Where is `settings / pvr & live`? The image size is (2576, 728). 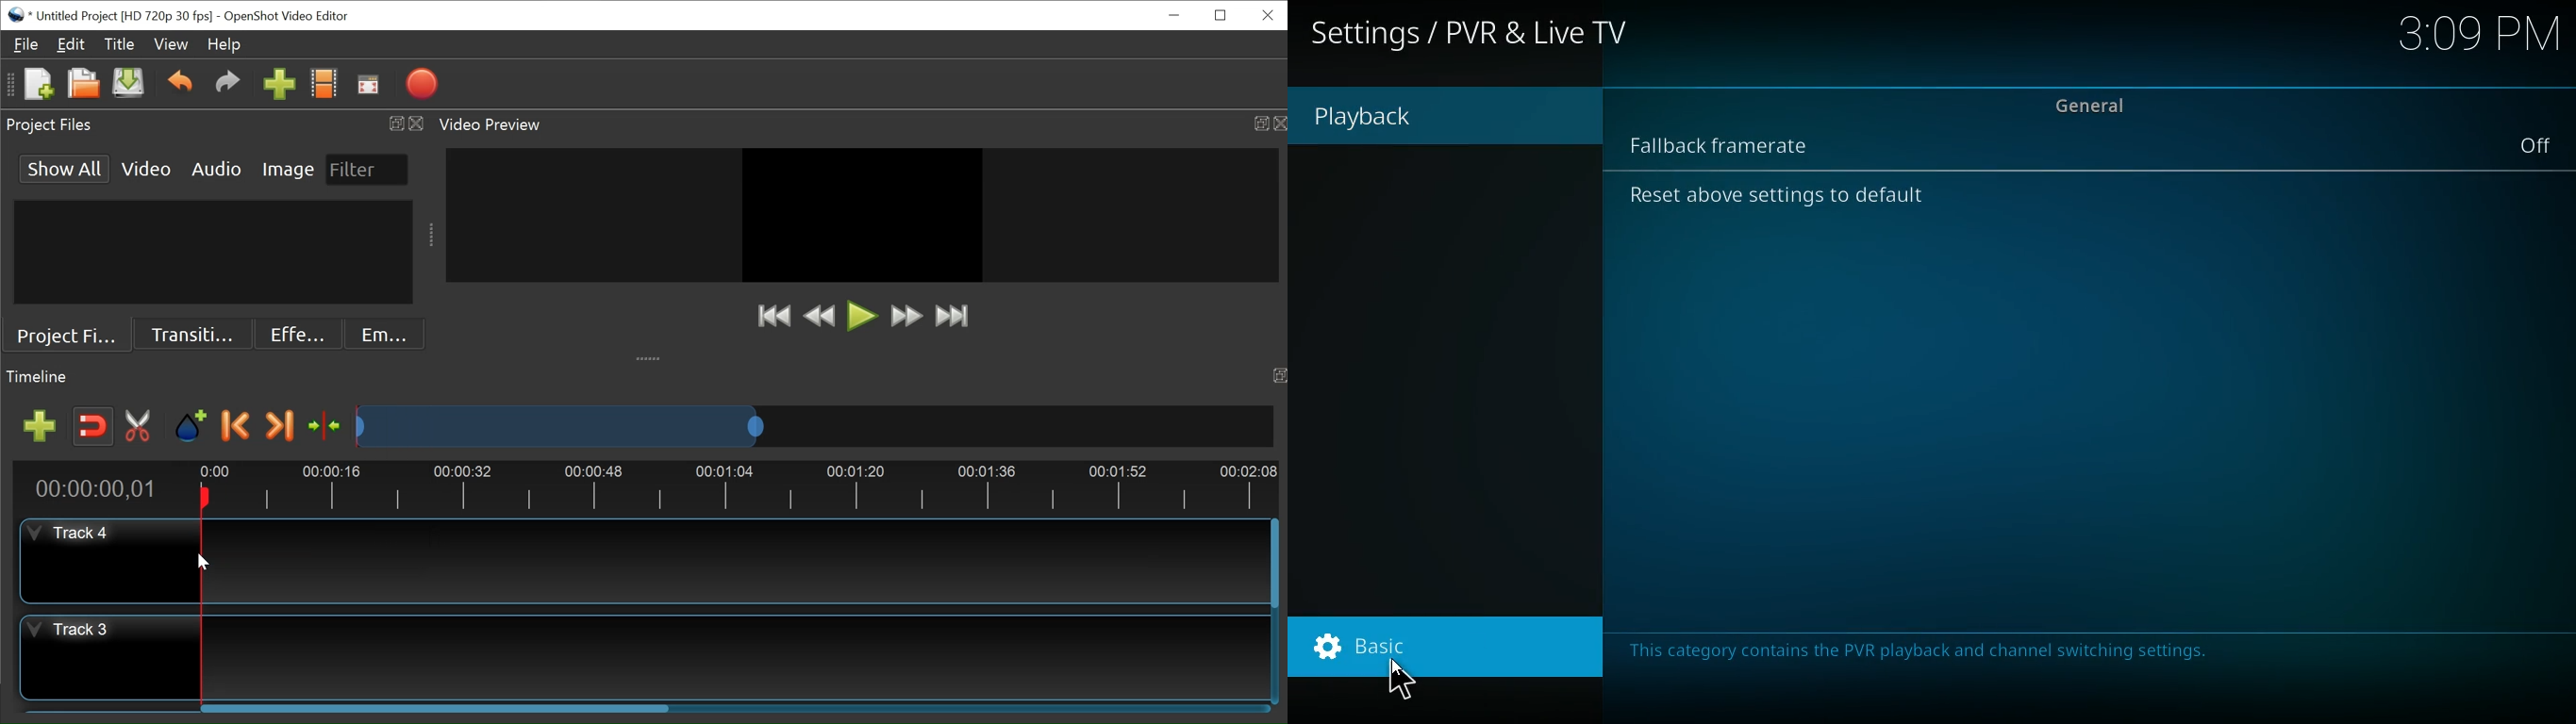 settings / pvr & live is located at coordinates (1472, 36).